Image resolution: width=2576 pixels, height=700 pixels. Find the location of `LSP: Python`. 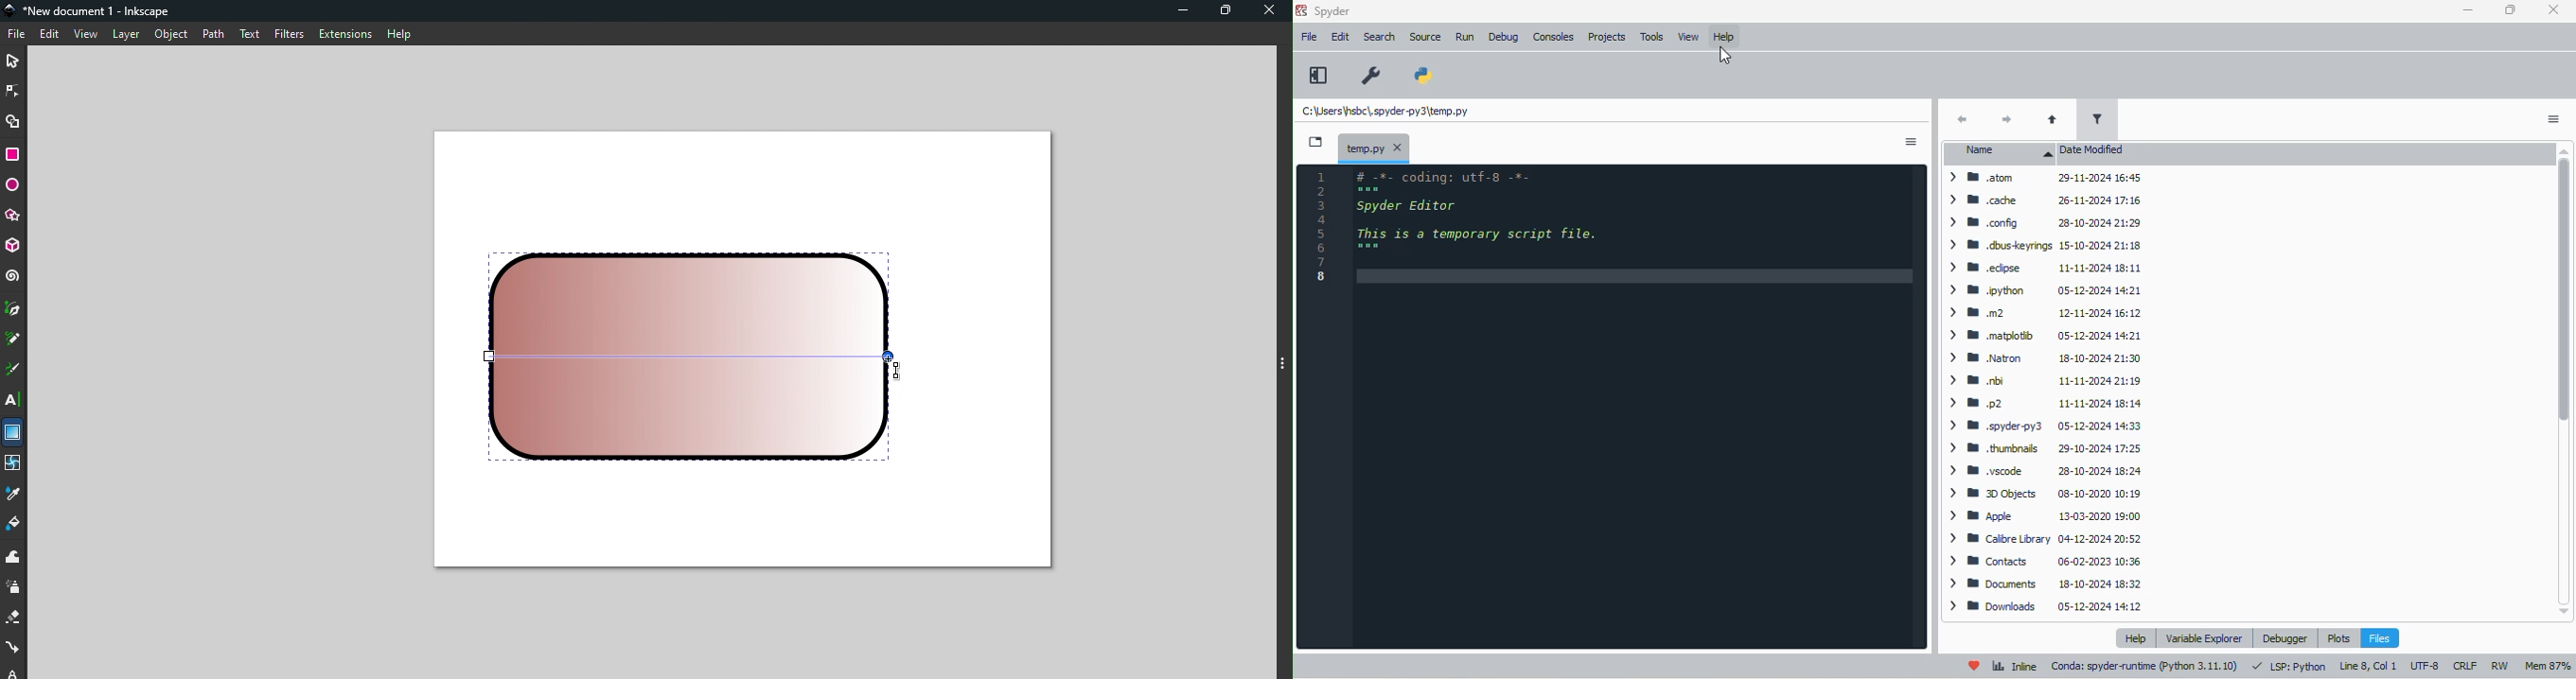

LSP: Python is located at coordinates (2291, 667).